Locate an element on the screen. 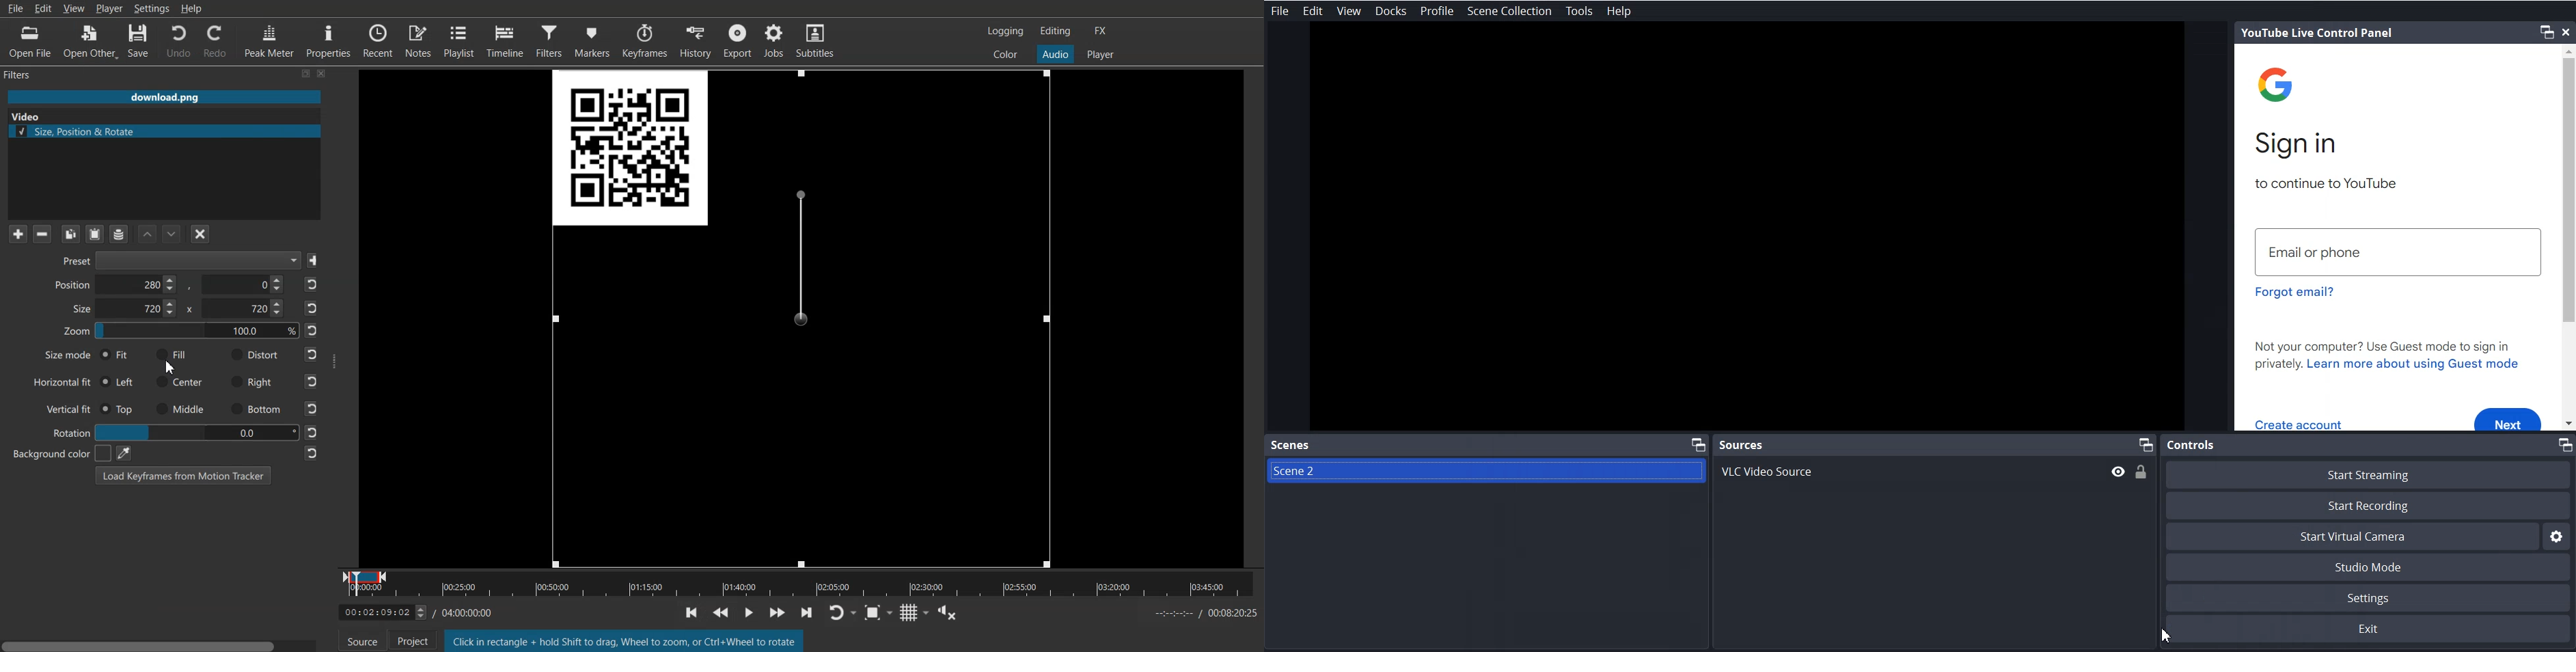 This screenshot has width=2576, height=672. Profile is located at coordinates (1438, 11).